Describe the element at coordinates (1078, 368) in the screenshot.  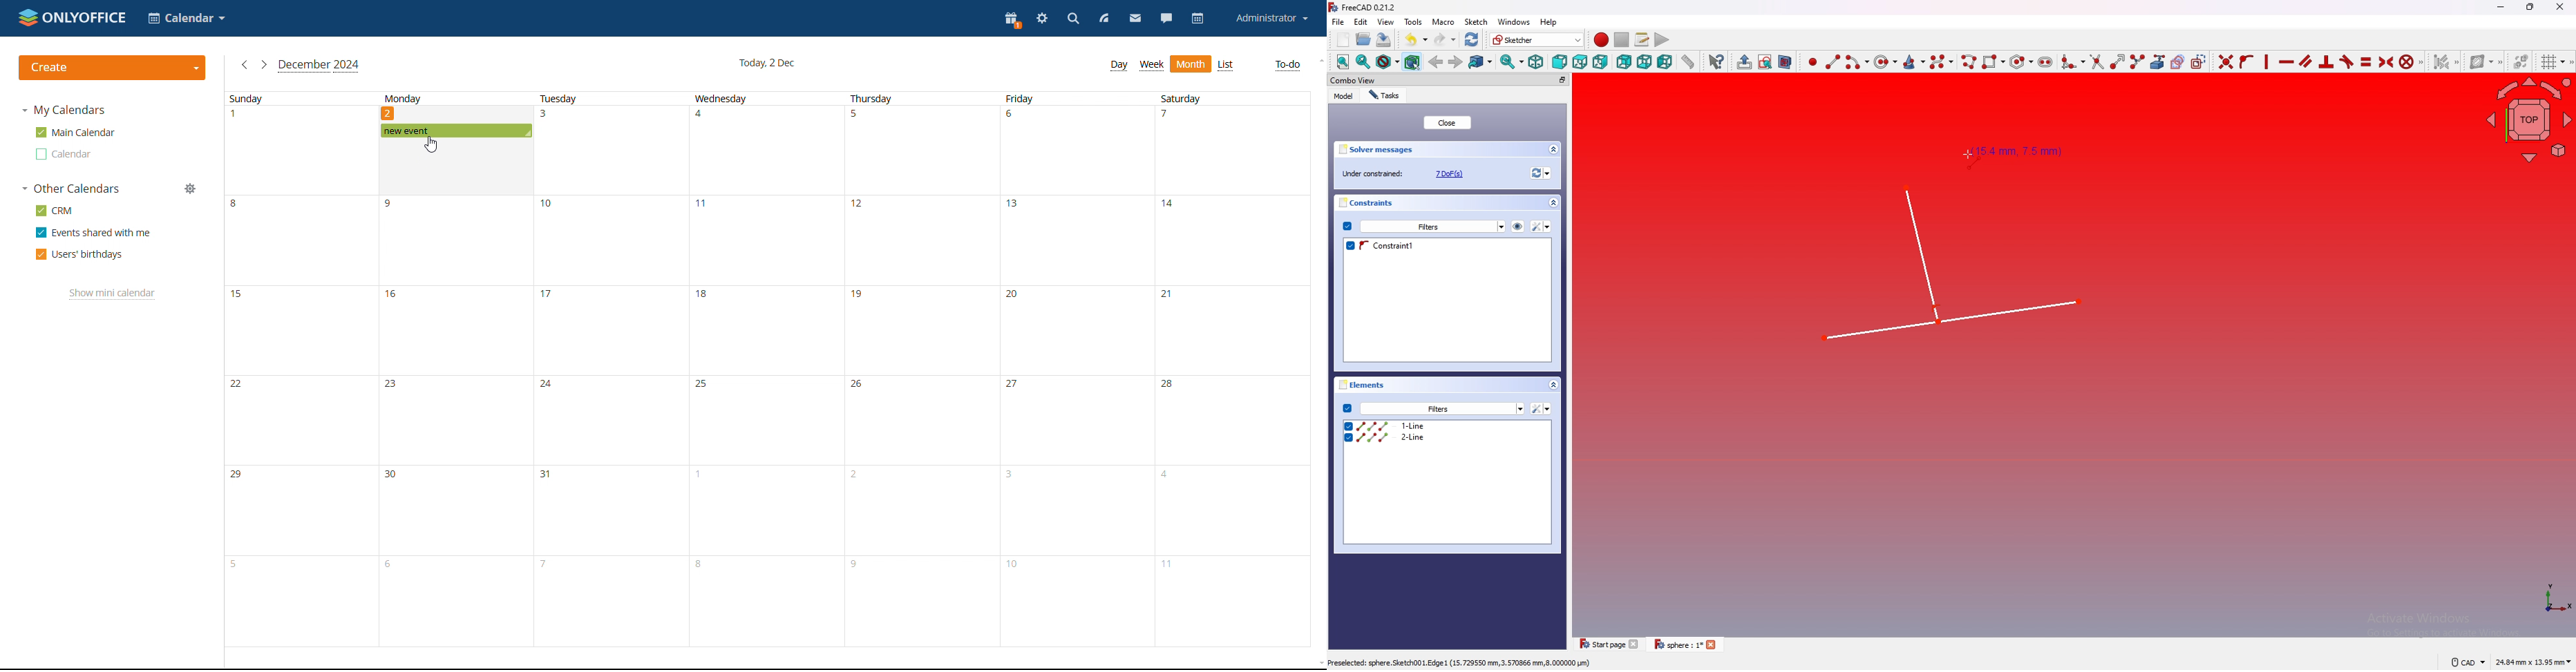
I see `friday` at that location.